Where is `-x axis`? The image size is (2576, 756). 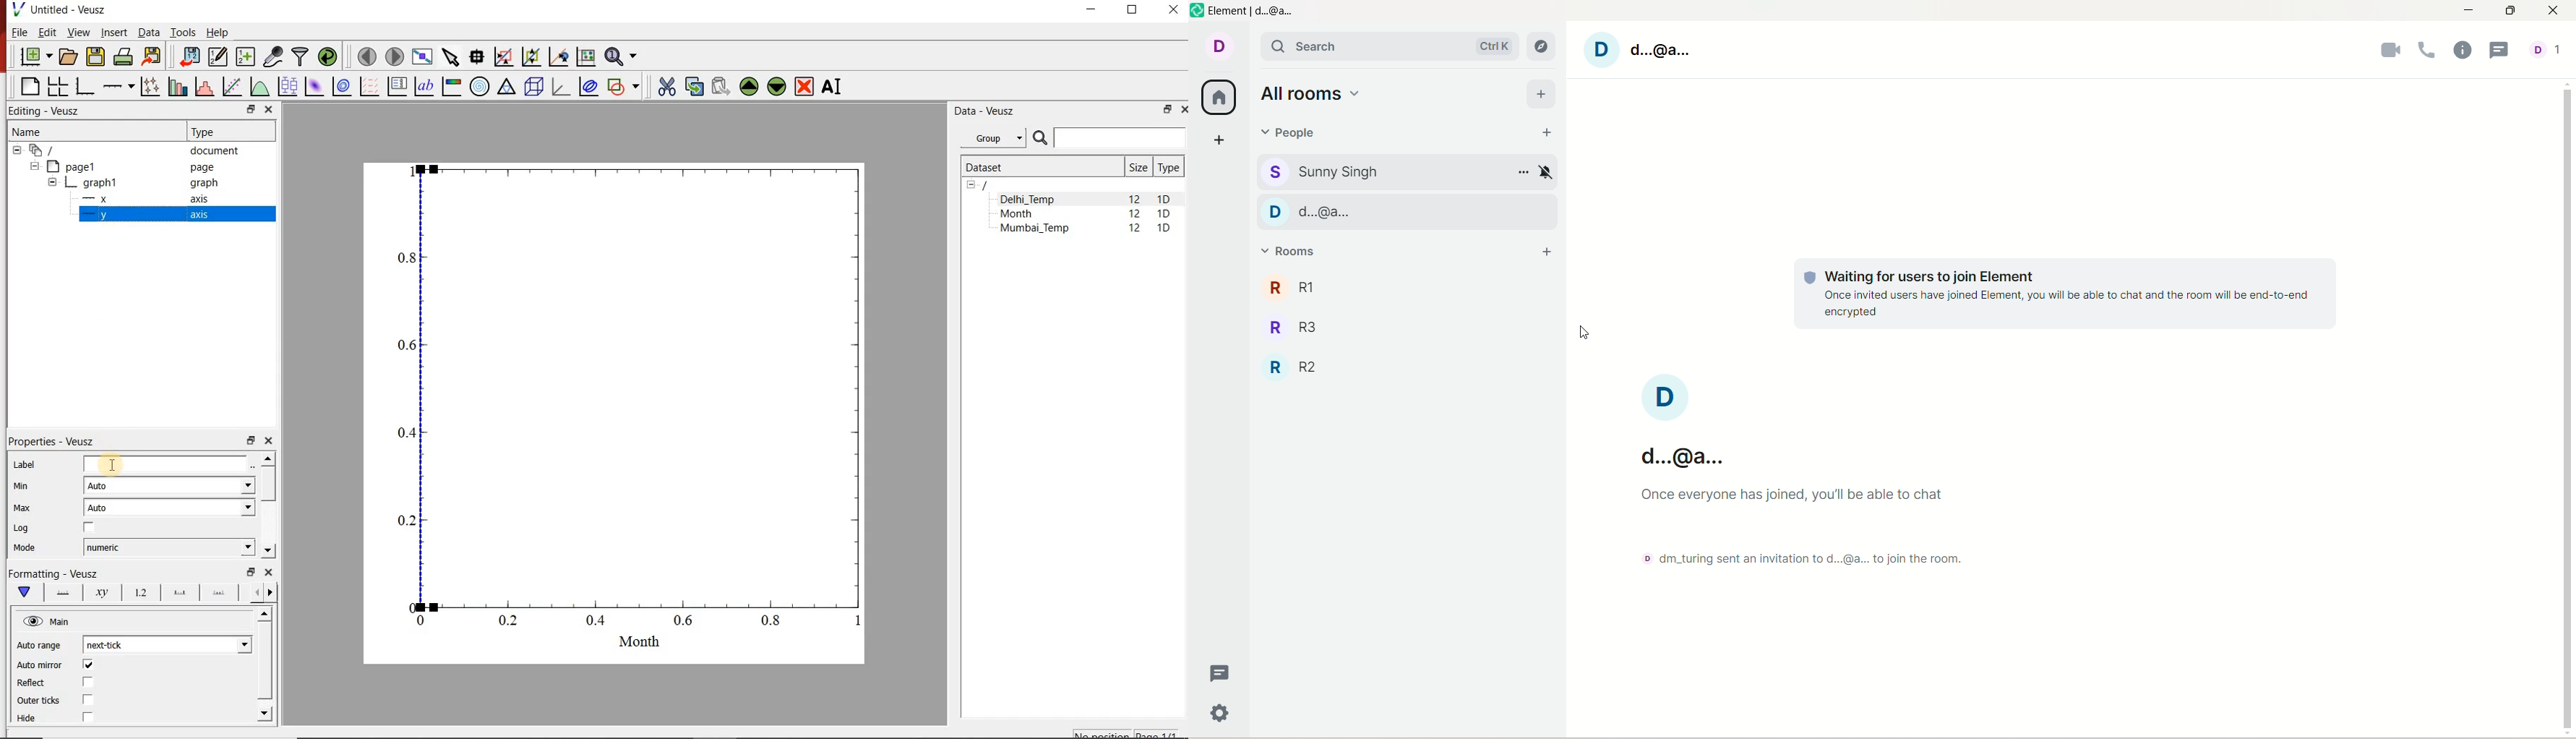
-x axis is located at coordinates (139, 200).